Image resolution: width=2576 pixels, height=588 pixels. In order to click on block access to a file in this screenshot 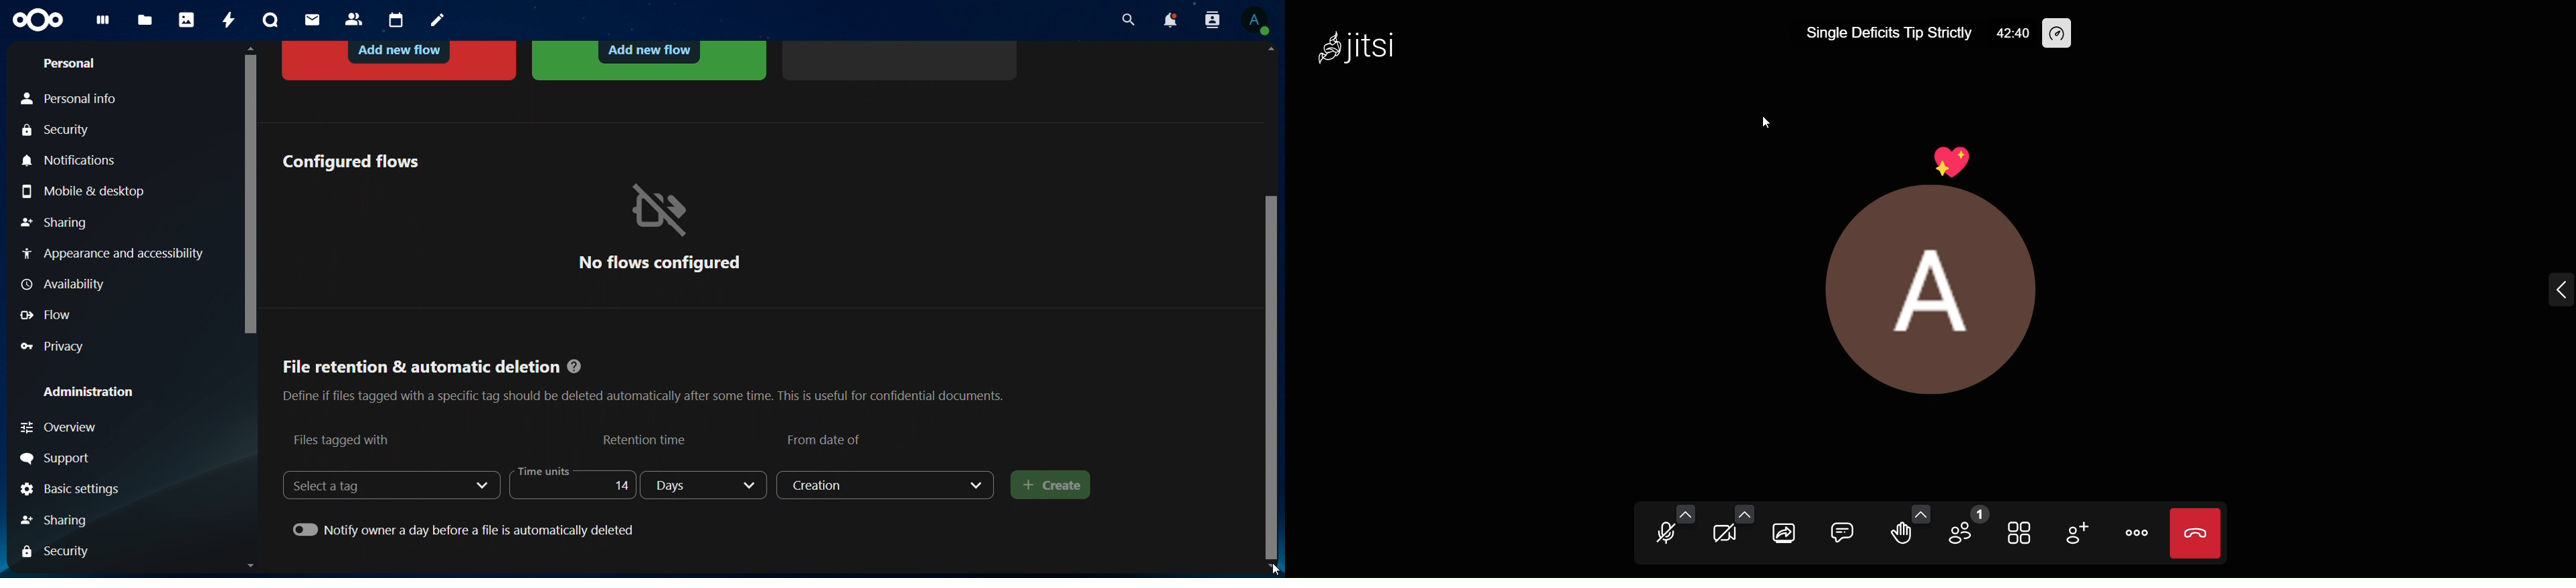, I will do `click(401, 59)`.